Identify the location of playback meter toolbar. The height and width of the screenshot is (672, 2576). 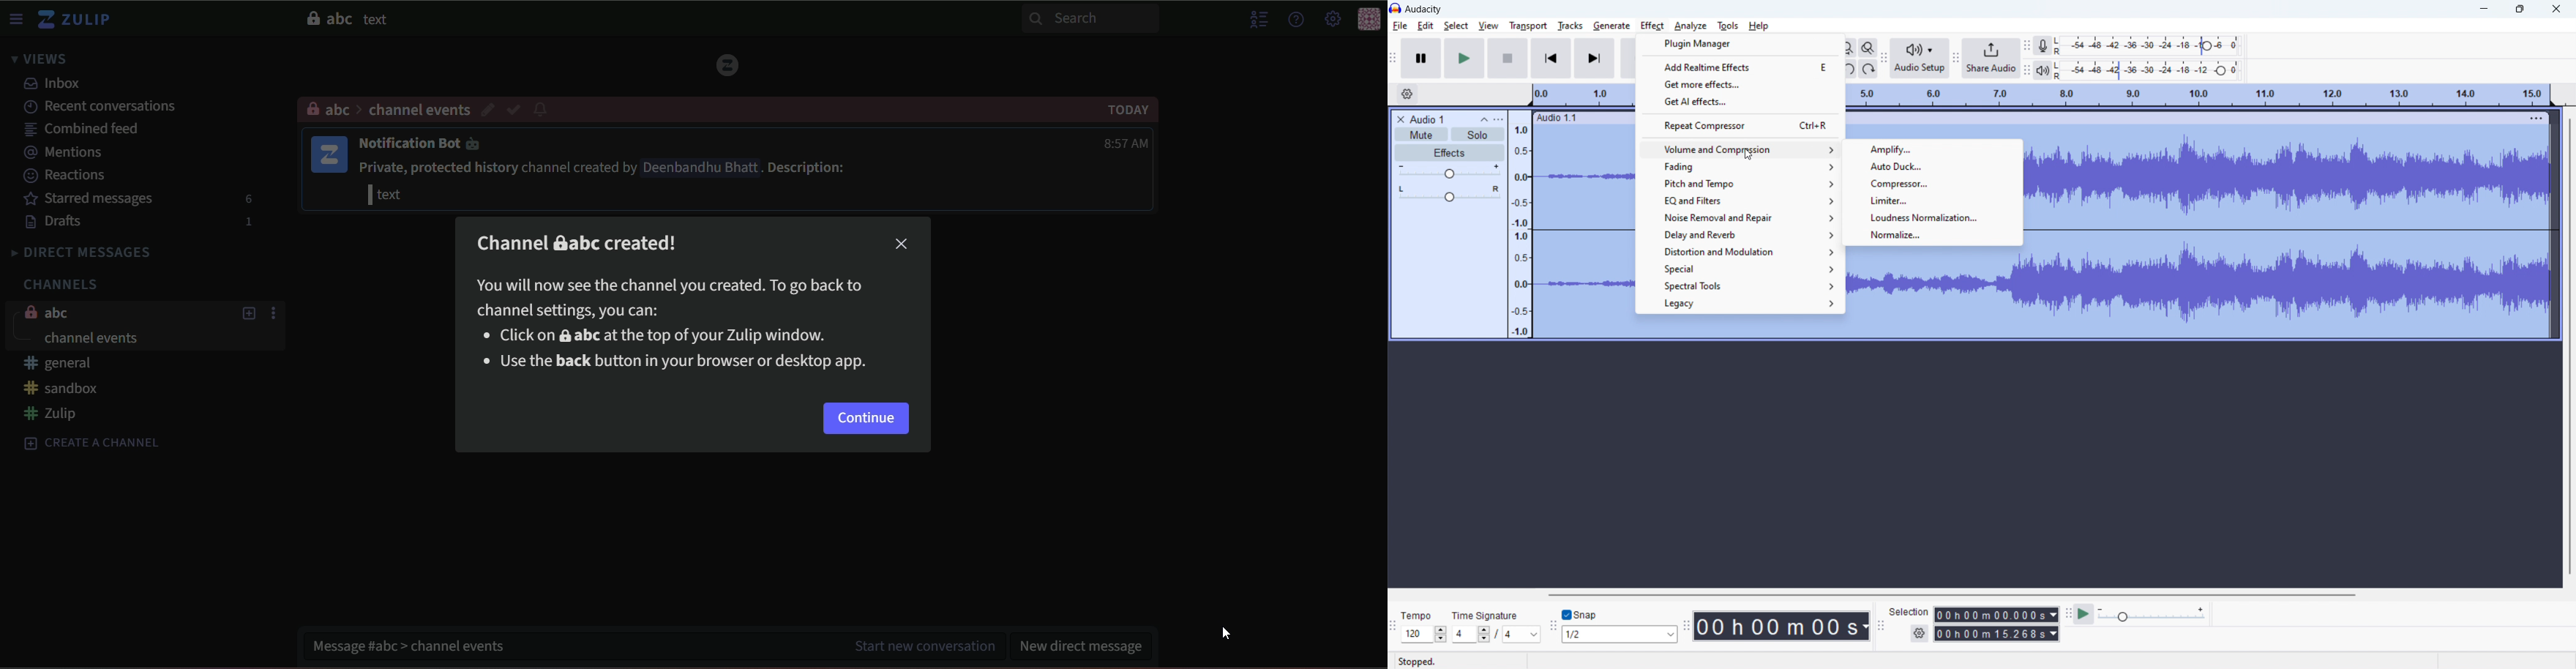
(2027, 71).